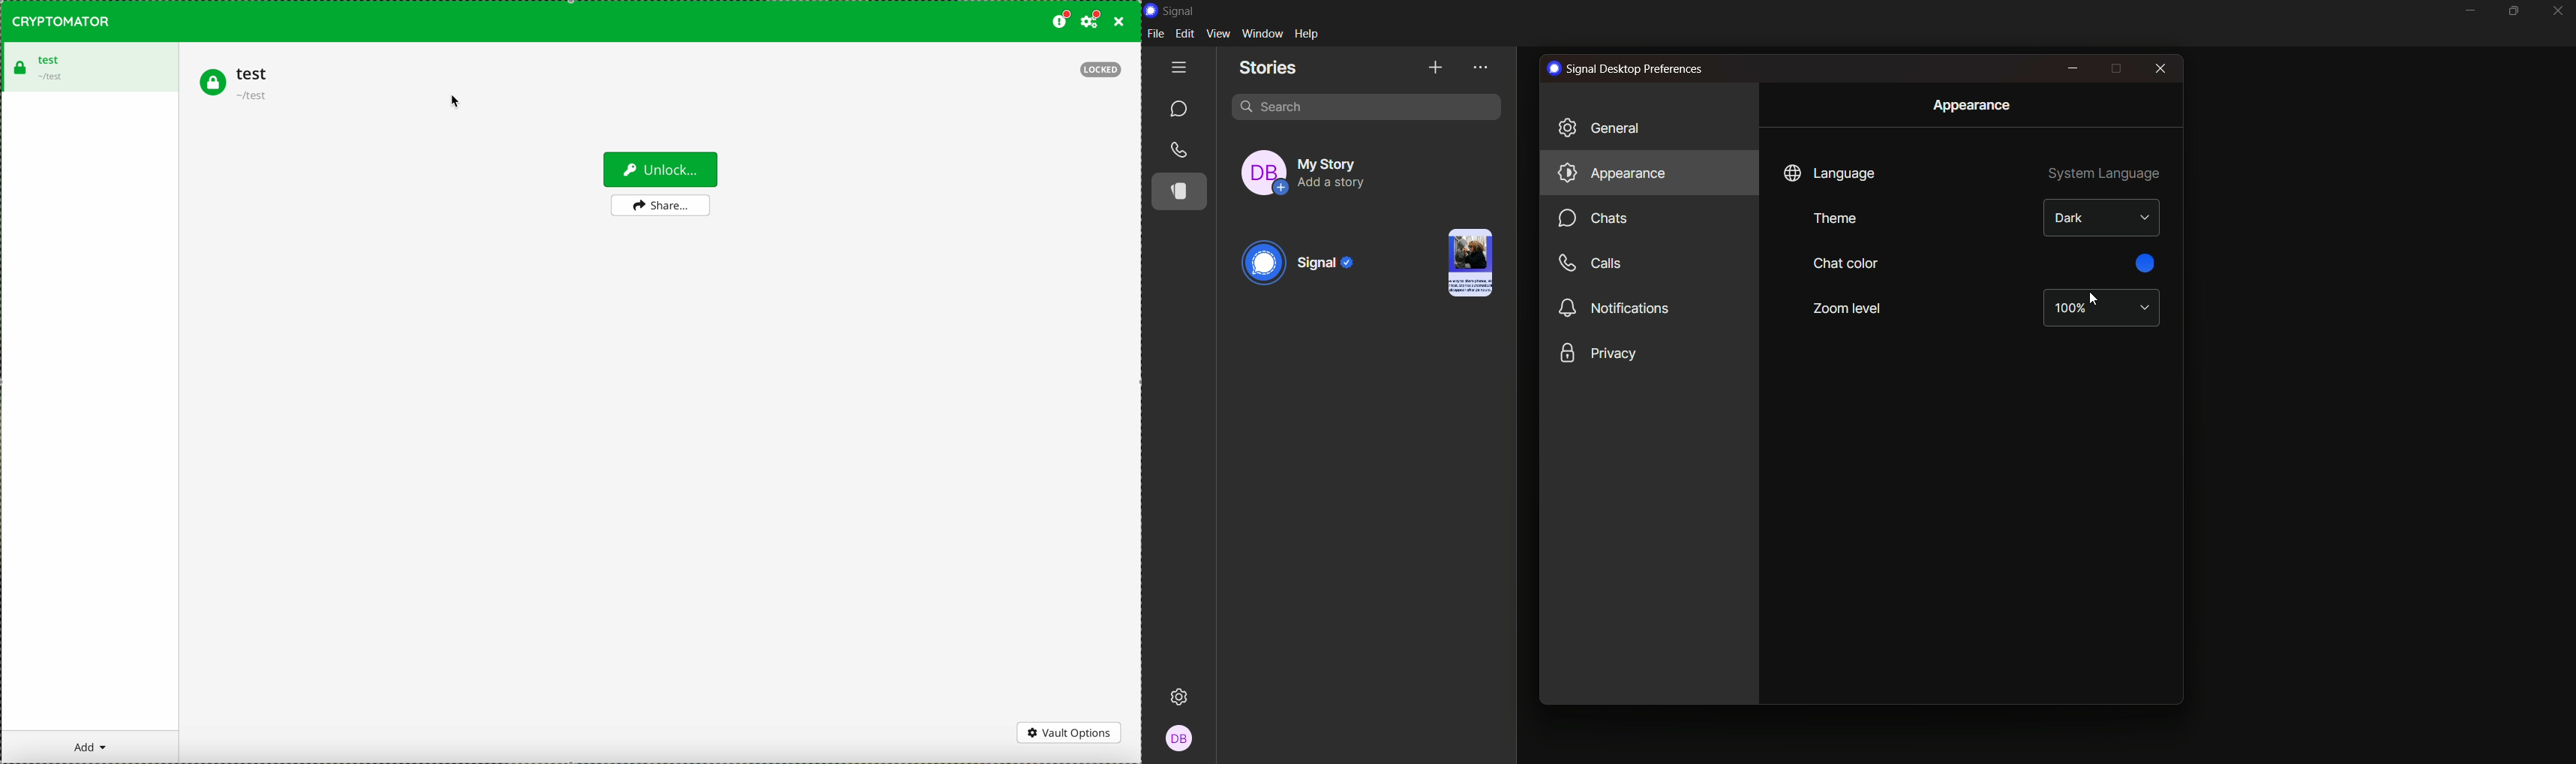  Describe the element at coordinates (1311, 33) in the screenshot. I see `help` at that location.